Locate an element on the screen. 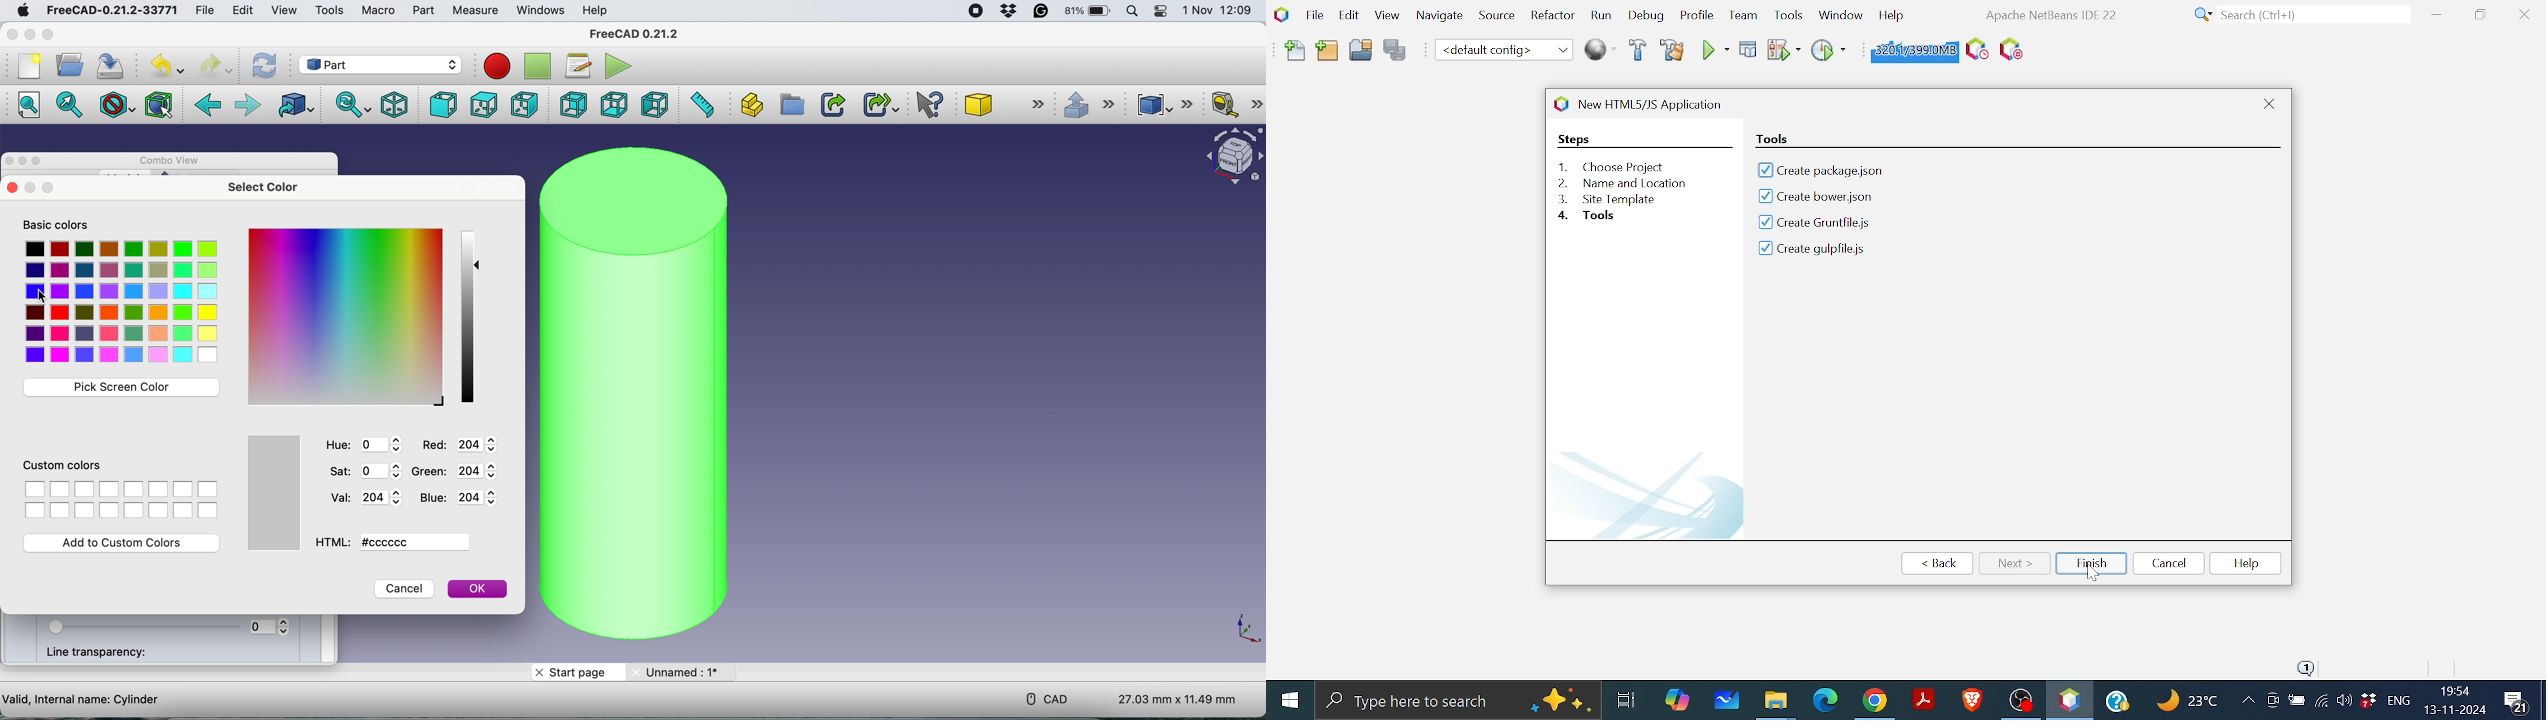 The image size is (2548, 728). control center is located at coordinates (1163, 13).